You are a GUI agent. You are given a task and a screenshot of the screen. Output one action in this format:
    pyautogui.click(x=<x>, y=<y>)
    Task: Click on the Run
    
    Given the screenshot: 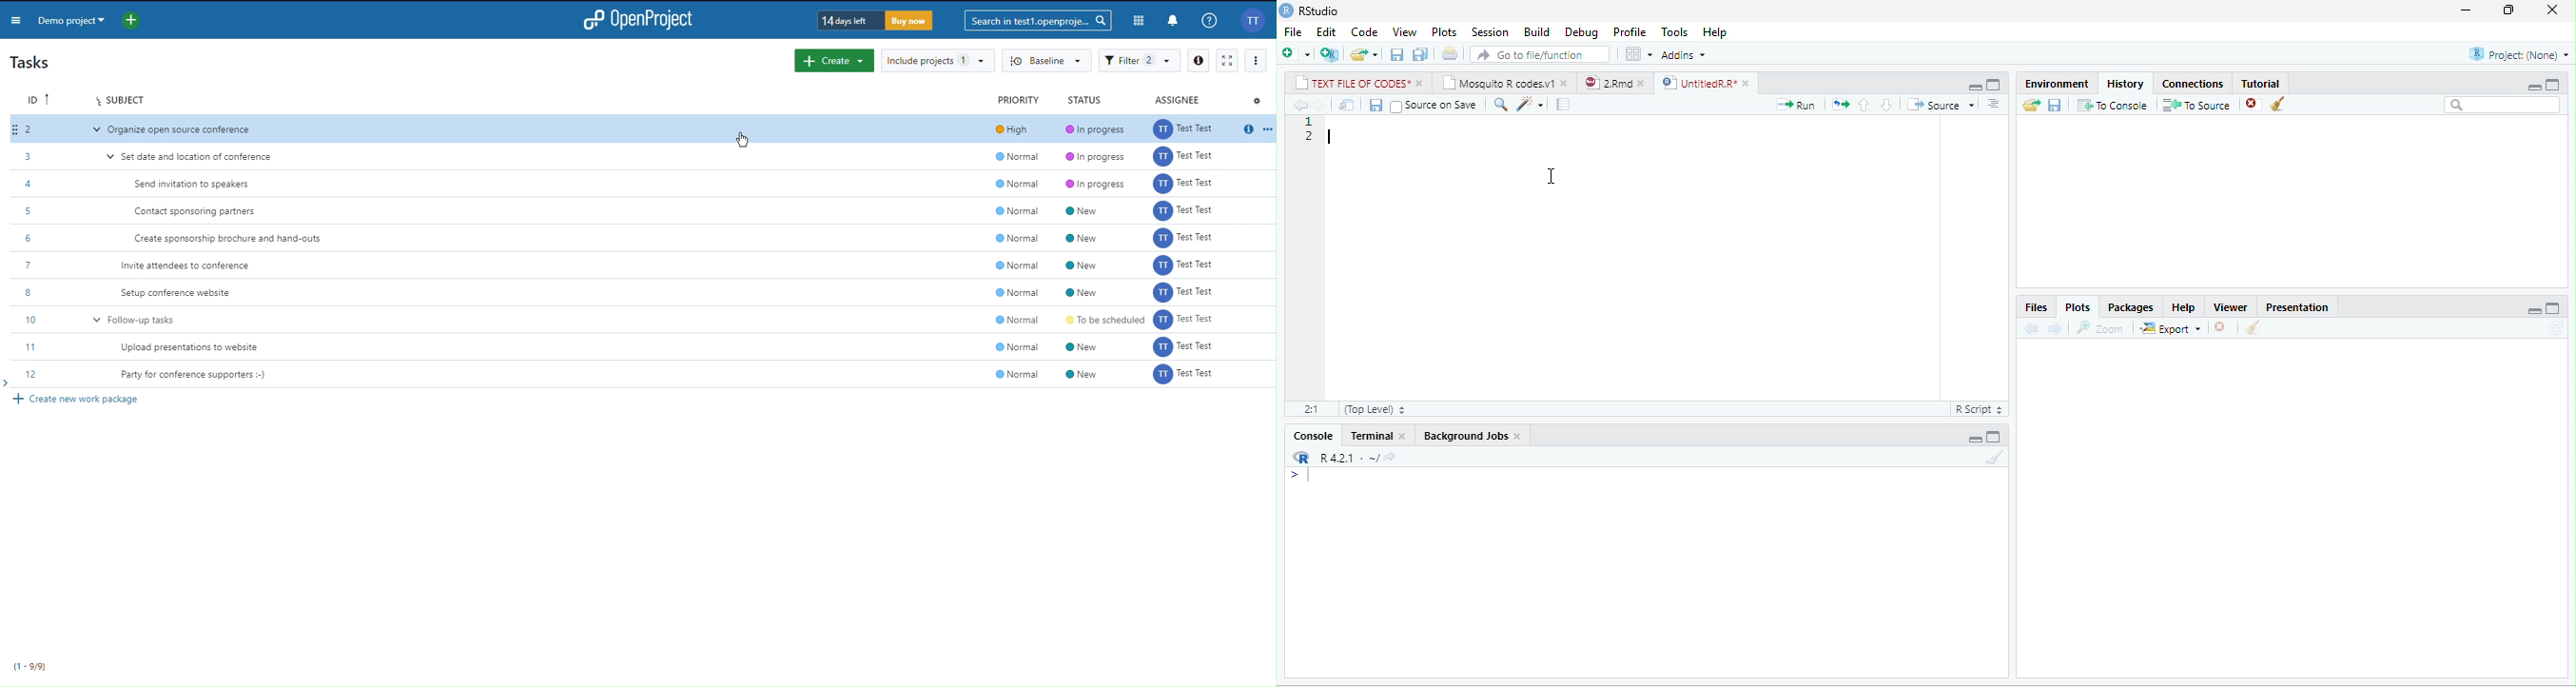 What is the action you would take?
    pyautogui.click(x=1795, y=105)
    